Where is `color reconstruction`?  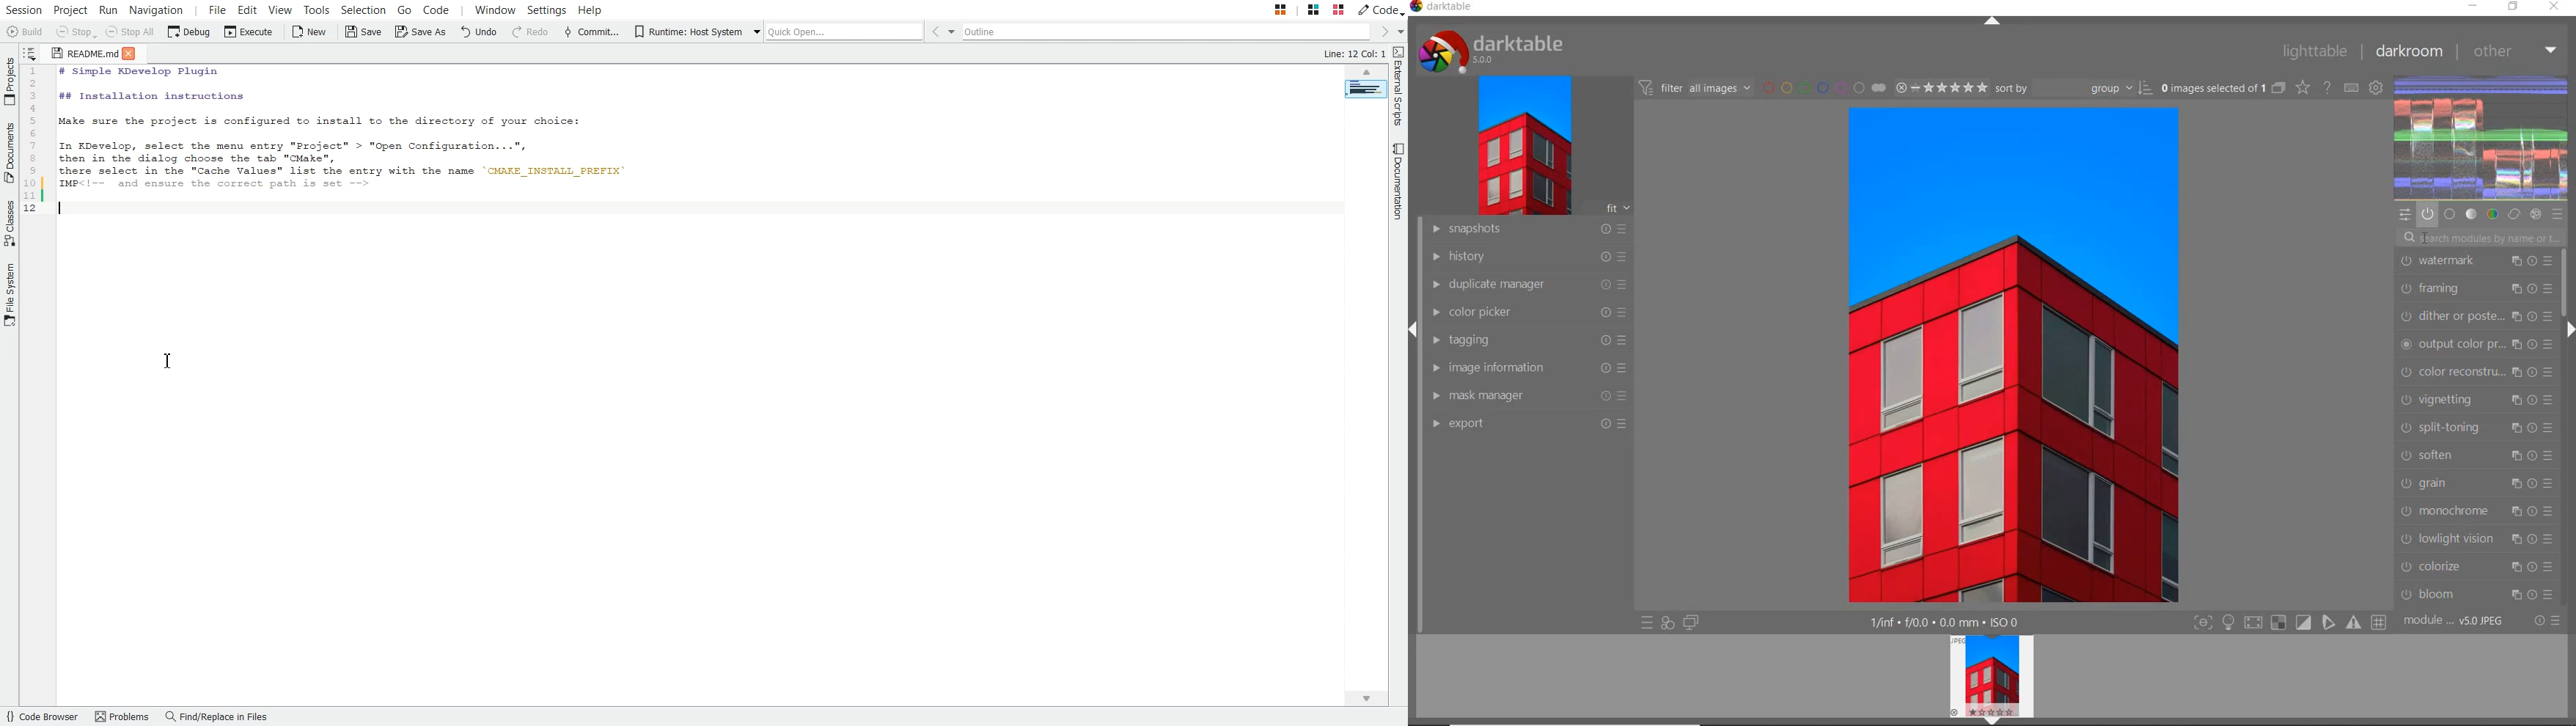 color reconstruction is located at coordinates (2477, 371).